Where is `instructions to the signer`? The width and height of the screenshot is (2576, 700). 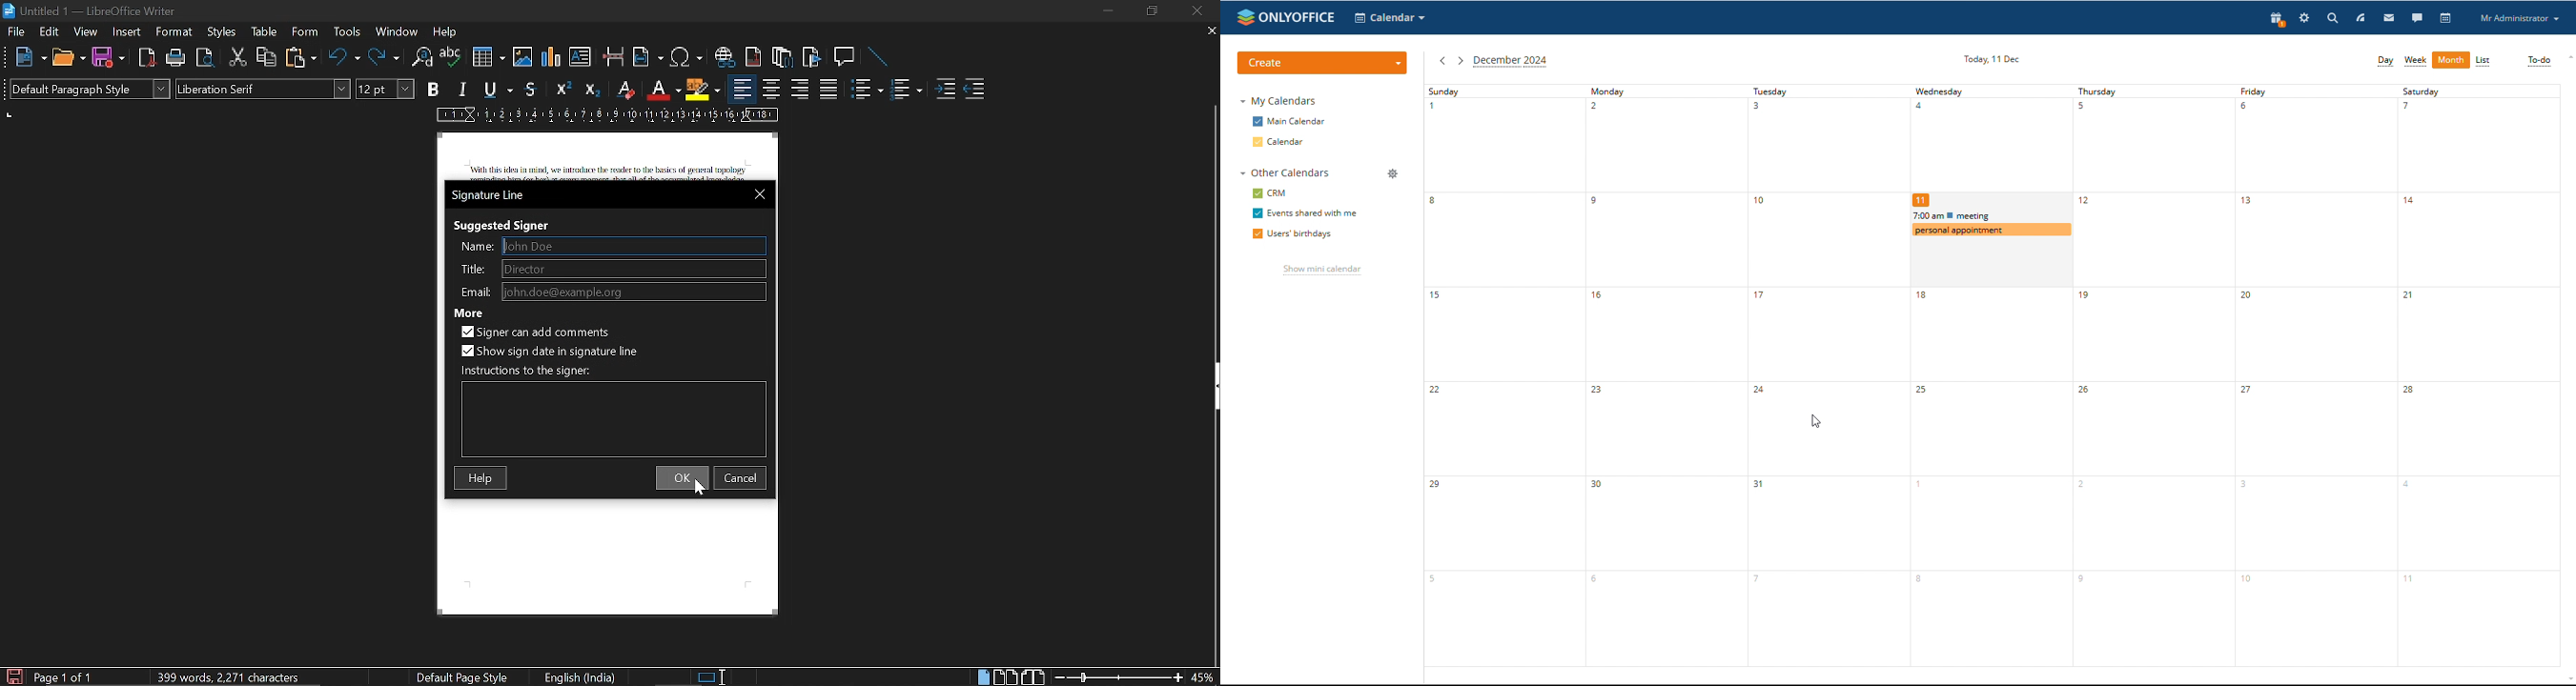
instructions to the signer is located at coordinates (528, 372).